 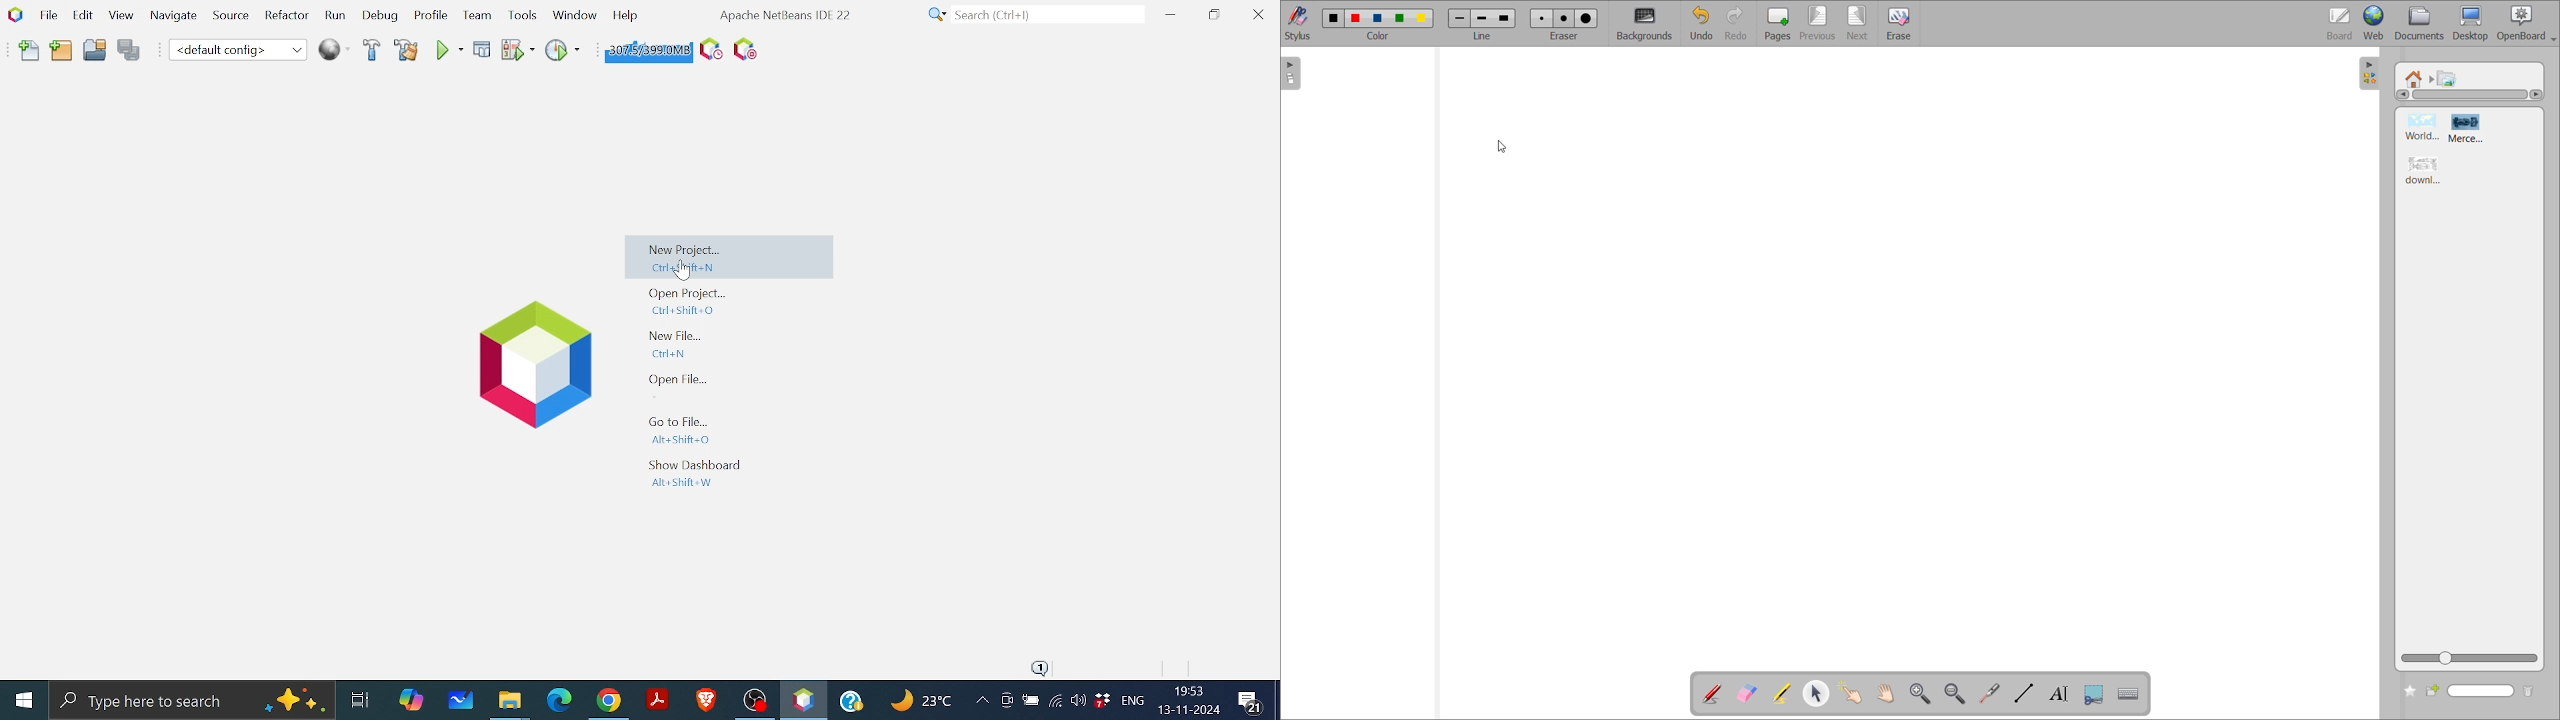 What do you see at coordinates (2061, 693) in the screenshot?
I see `write text` at bounding box center [2061, 693].